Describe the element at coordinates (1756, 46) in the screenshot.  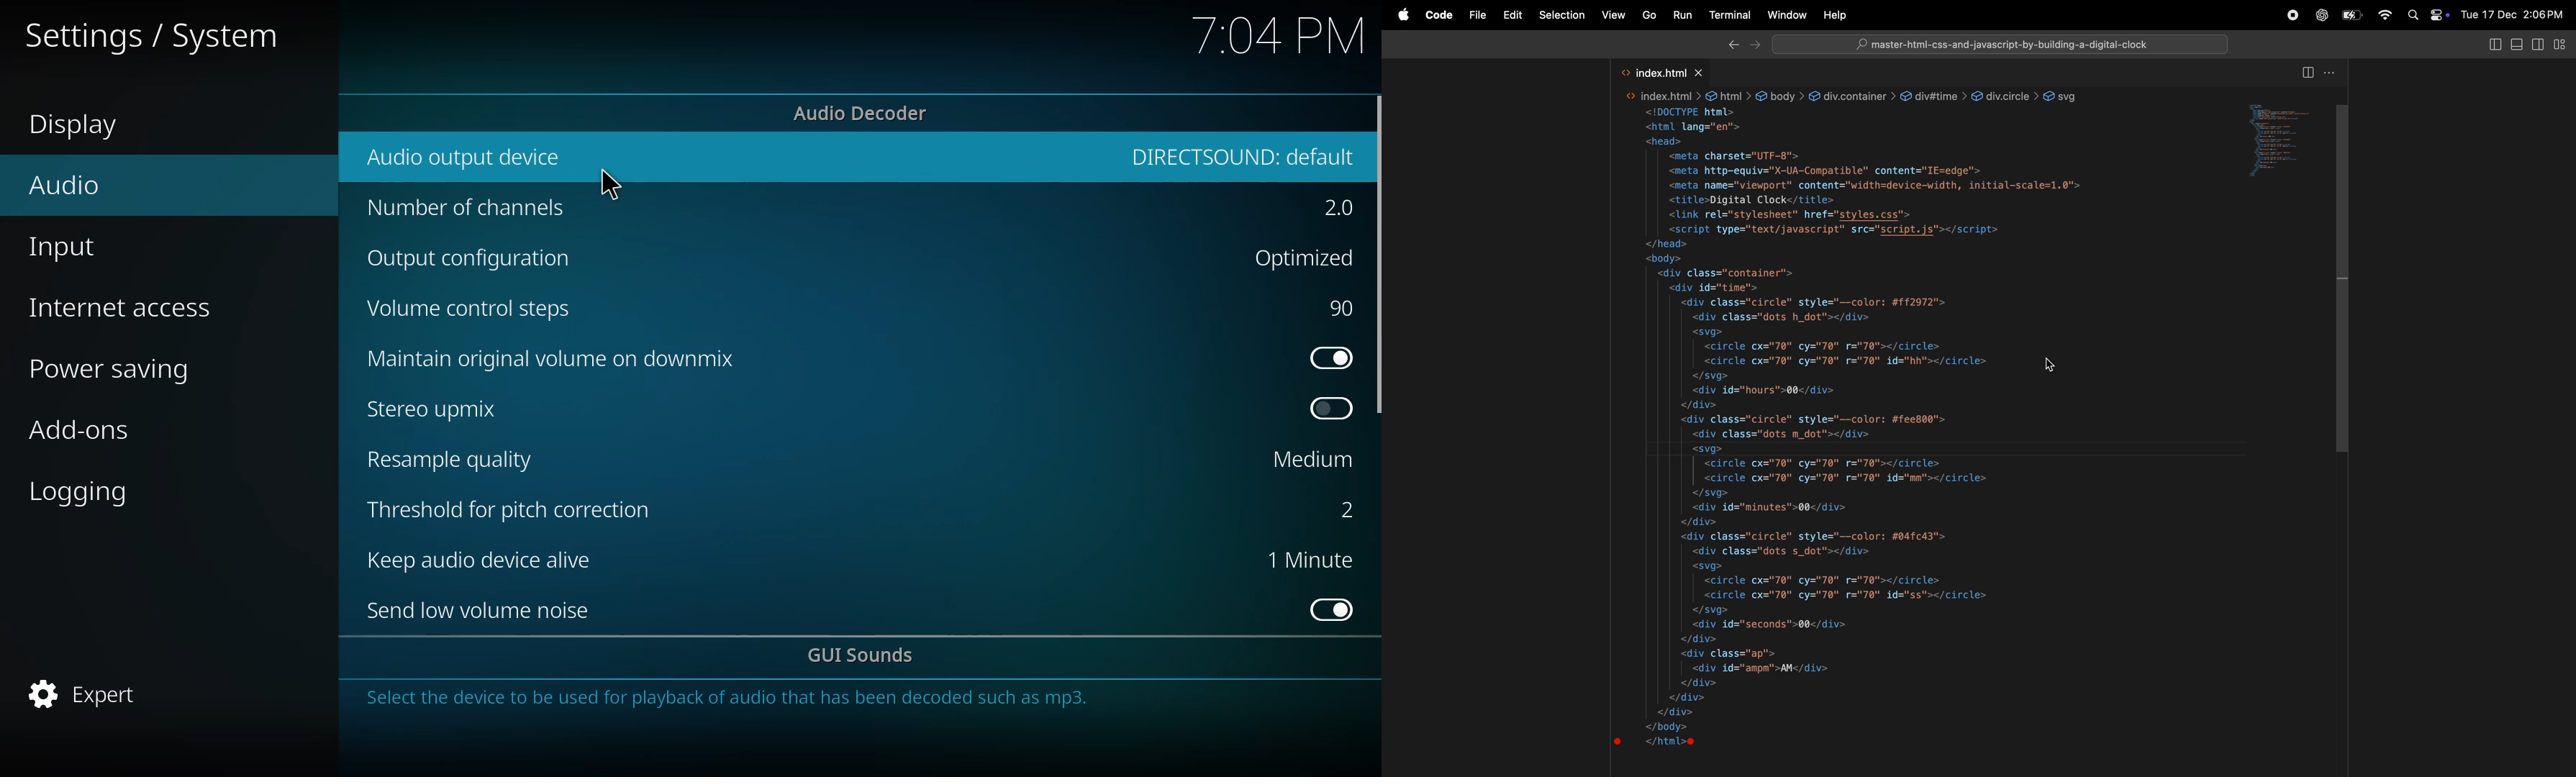
I see `forward` at that location.